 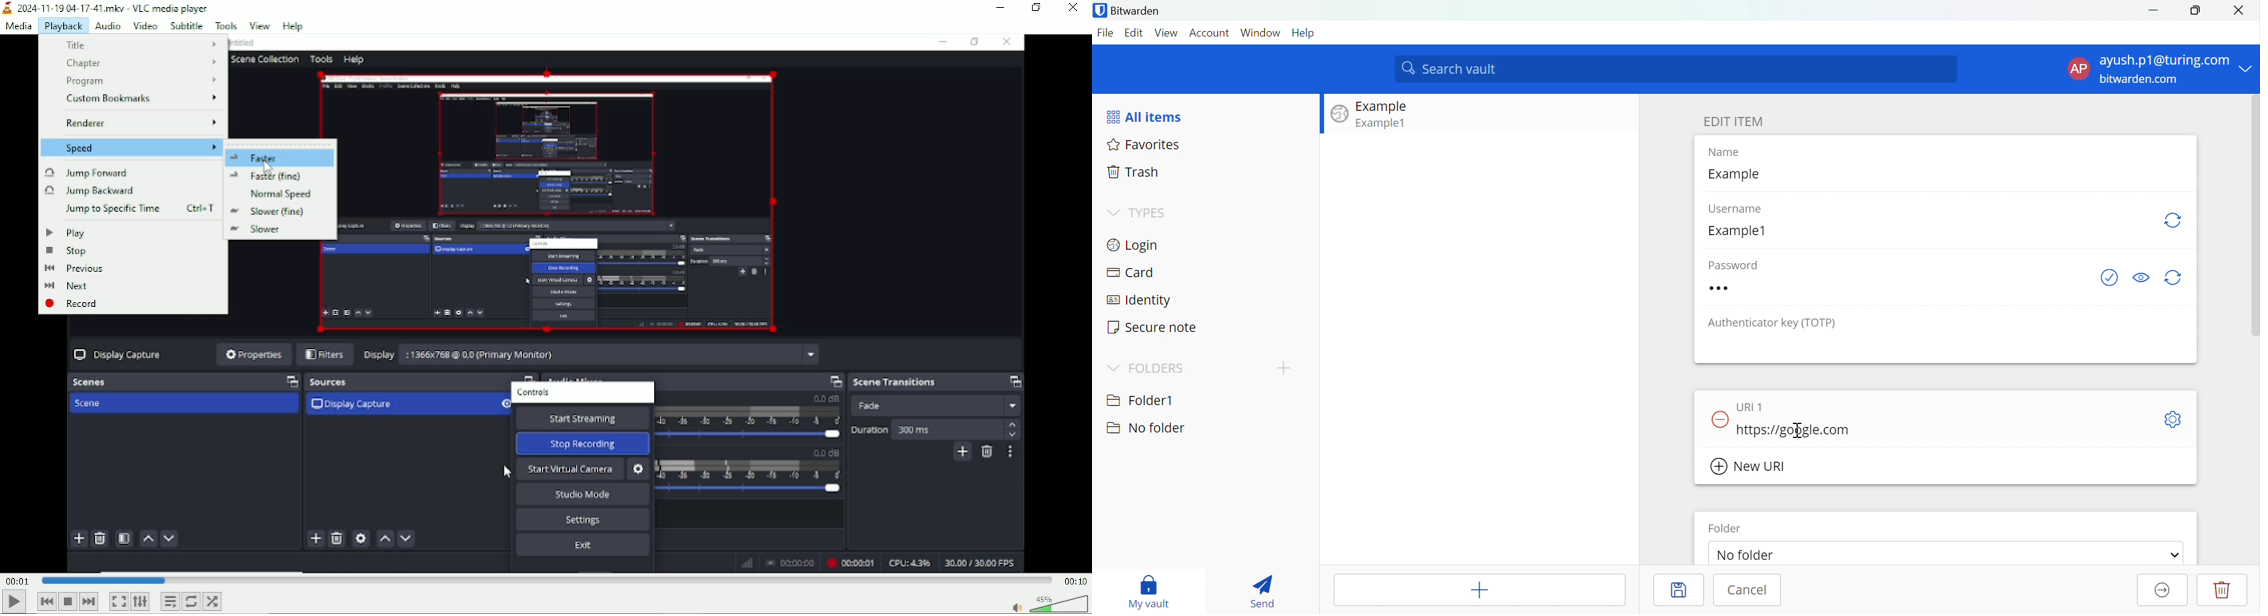 What do you see at coordinates (1107, 33) in the screenshot?
I see `File` at bounding box center [1107, 33].